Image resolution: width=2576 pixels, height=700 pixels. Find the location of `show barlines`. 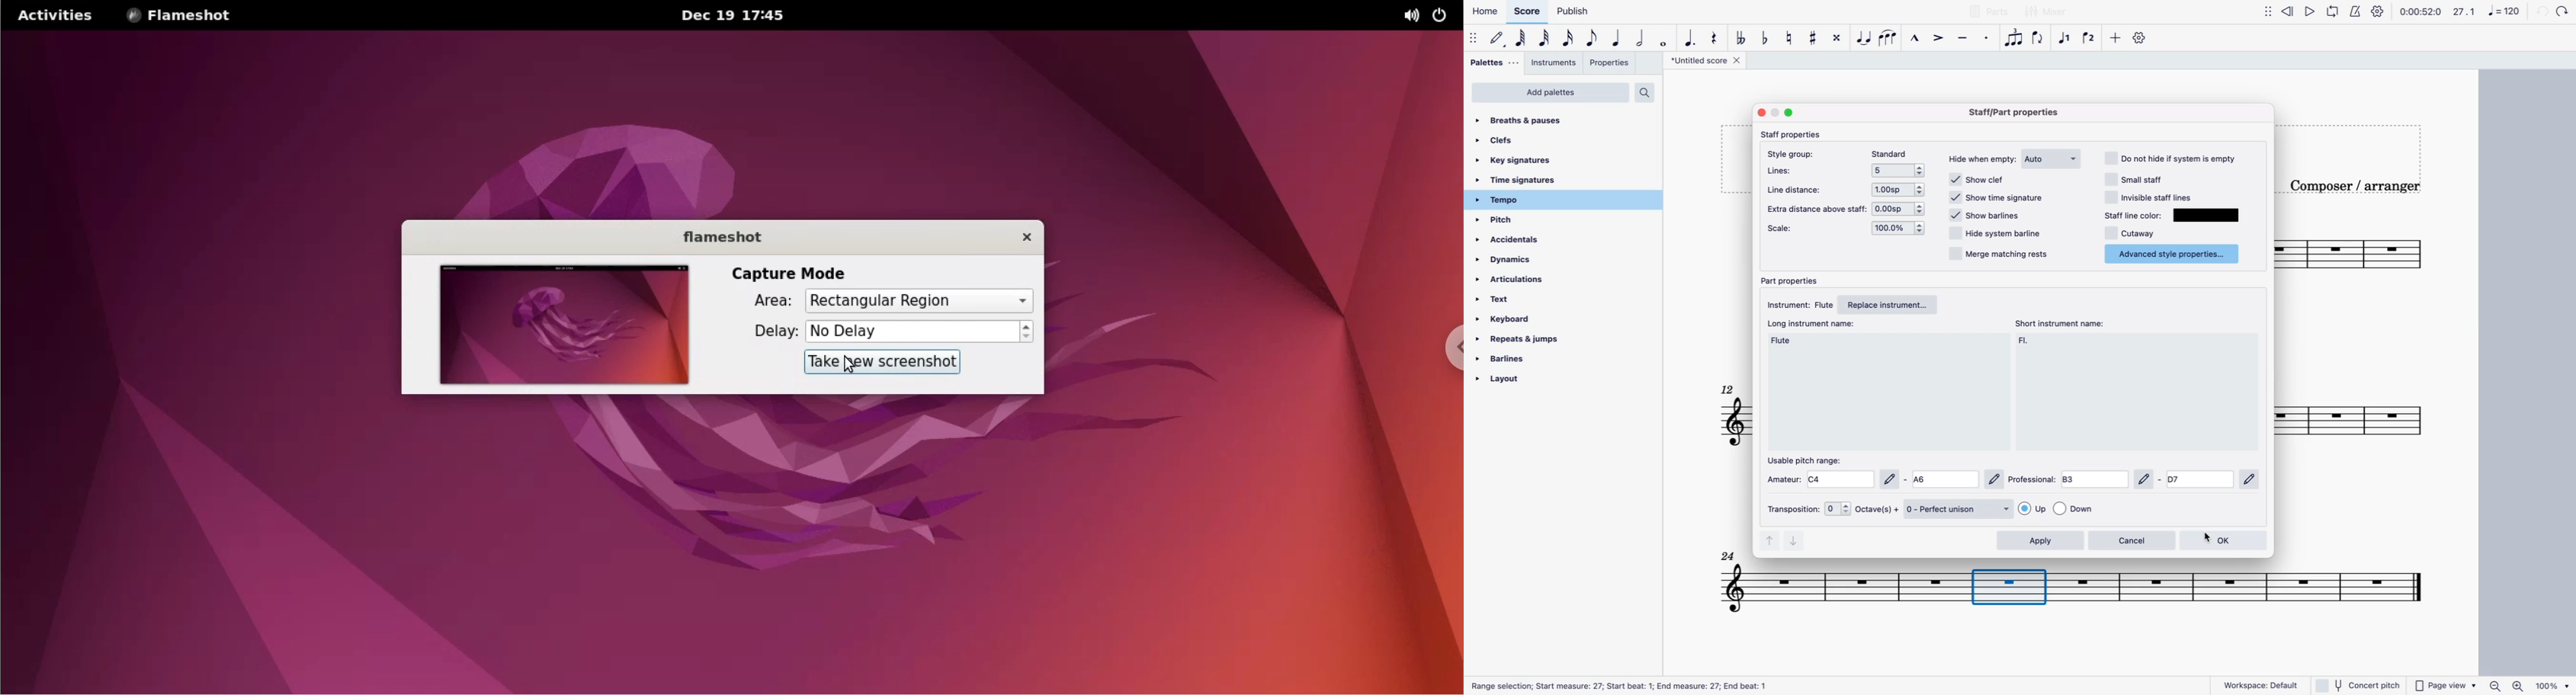

show barlines is located at coordinates (1987, 216).